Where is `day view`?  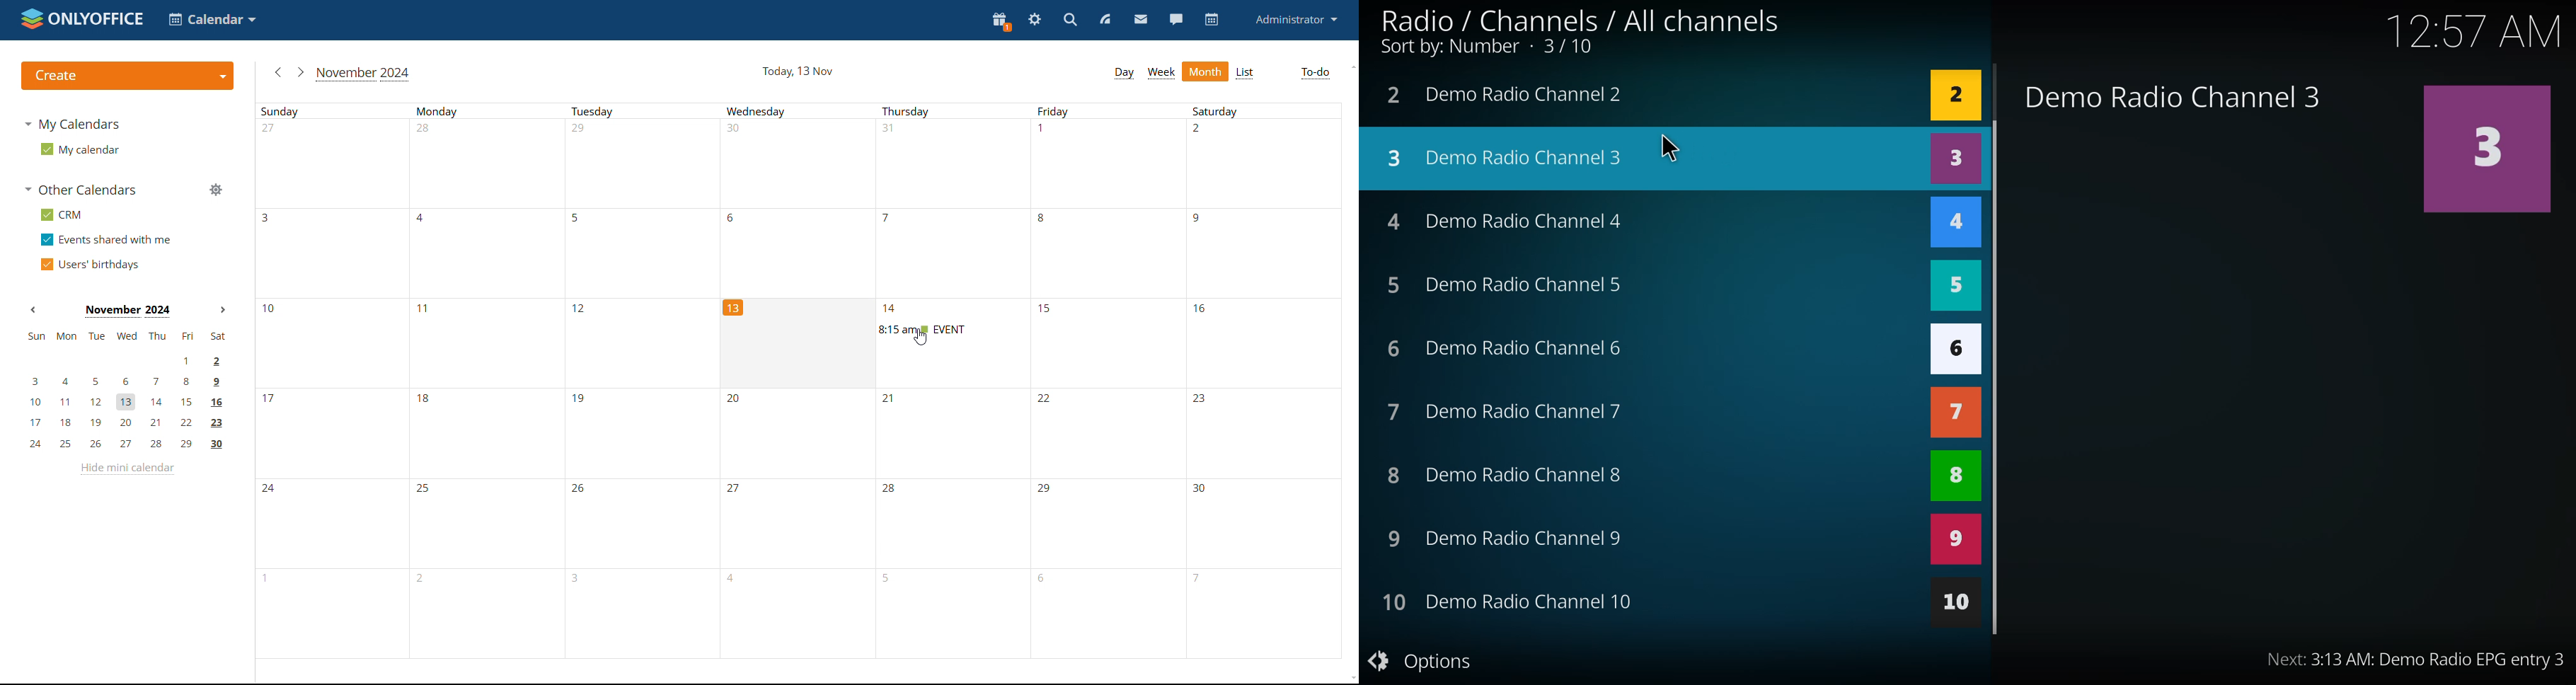
day view is located at coordinates (1123, 72).